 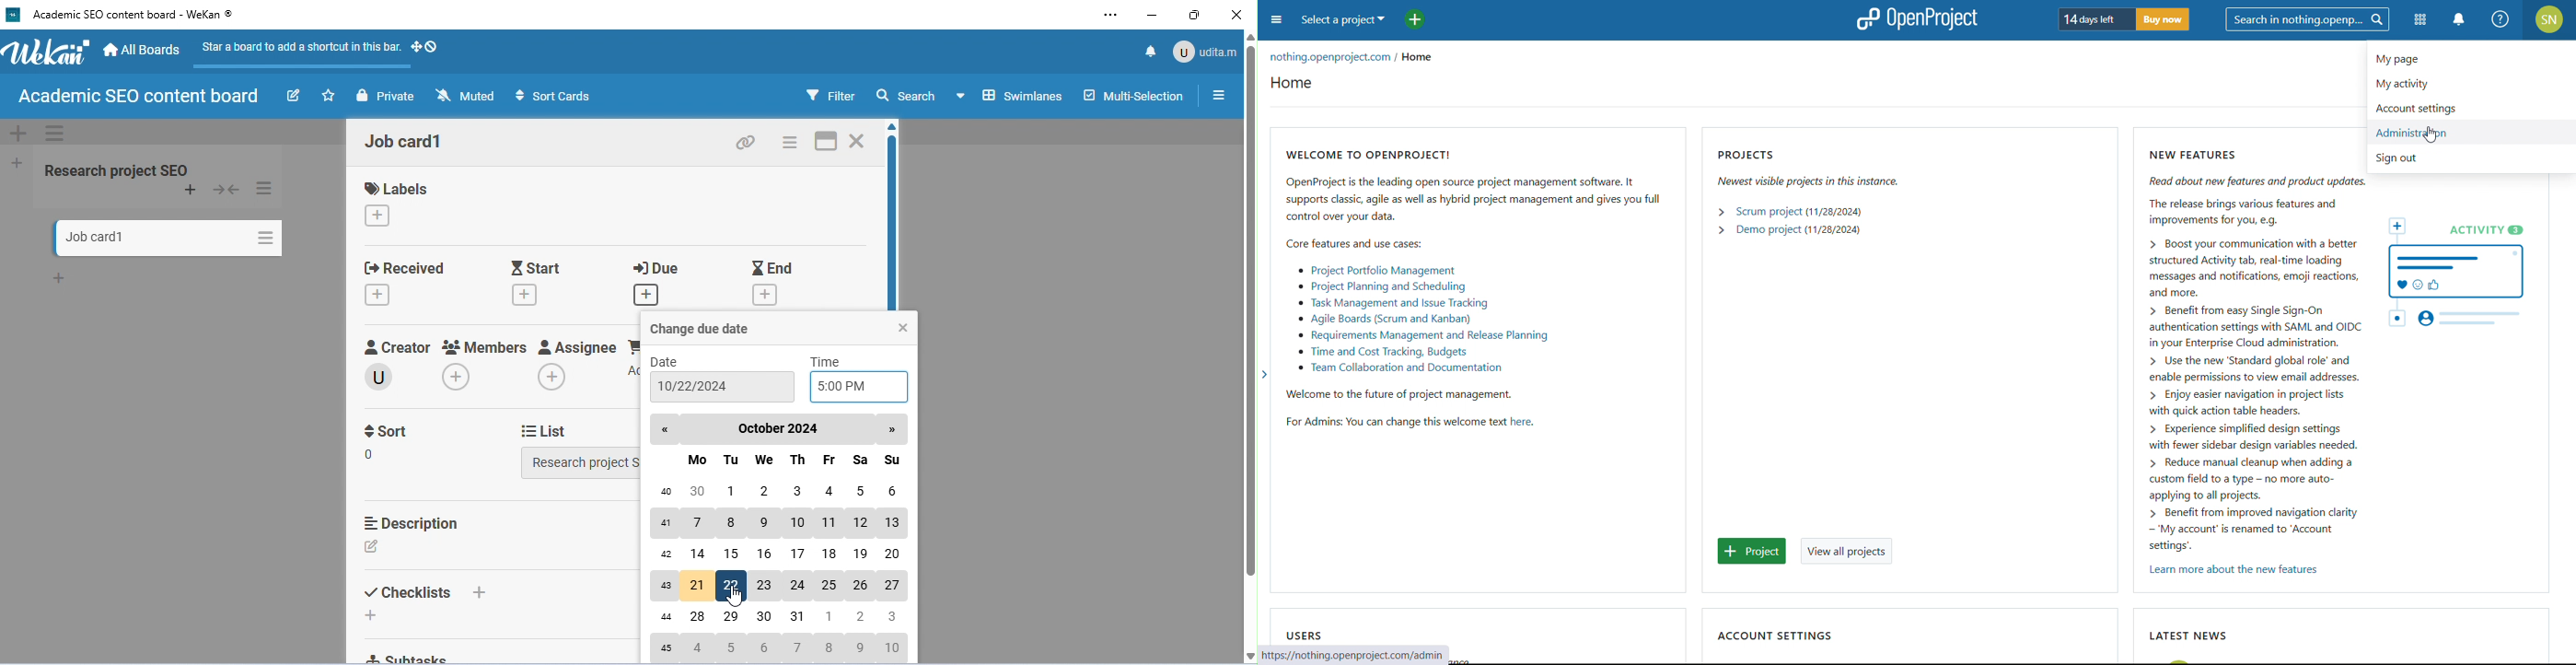 I want to click on description, so click(x=416, y=522).